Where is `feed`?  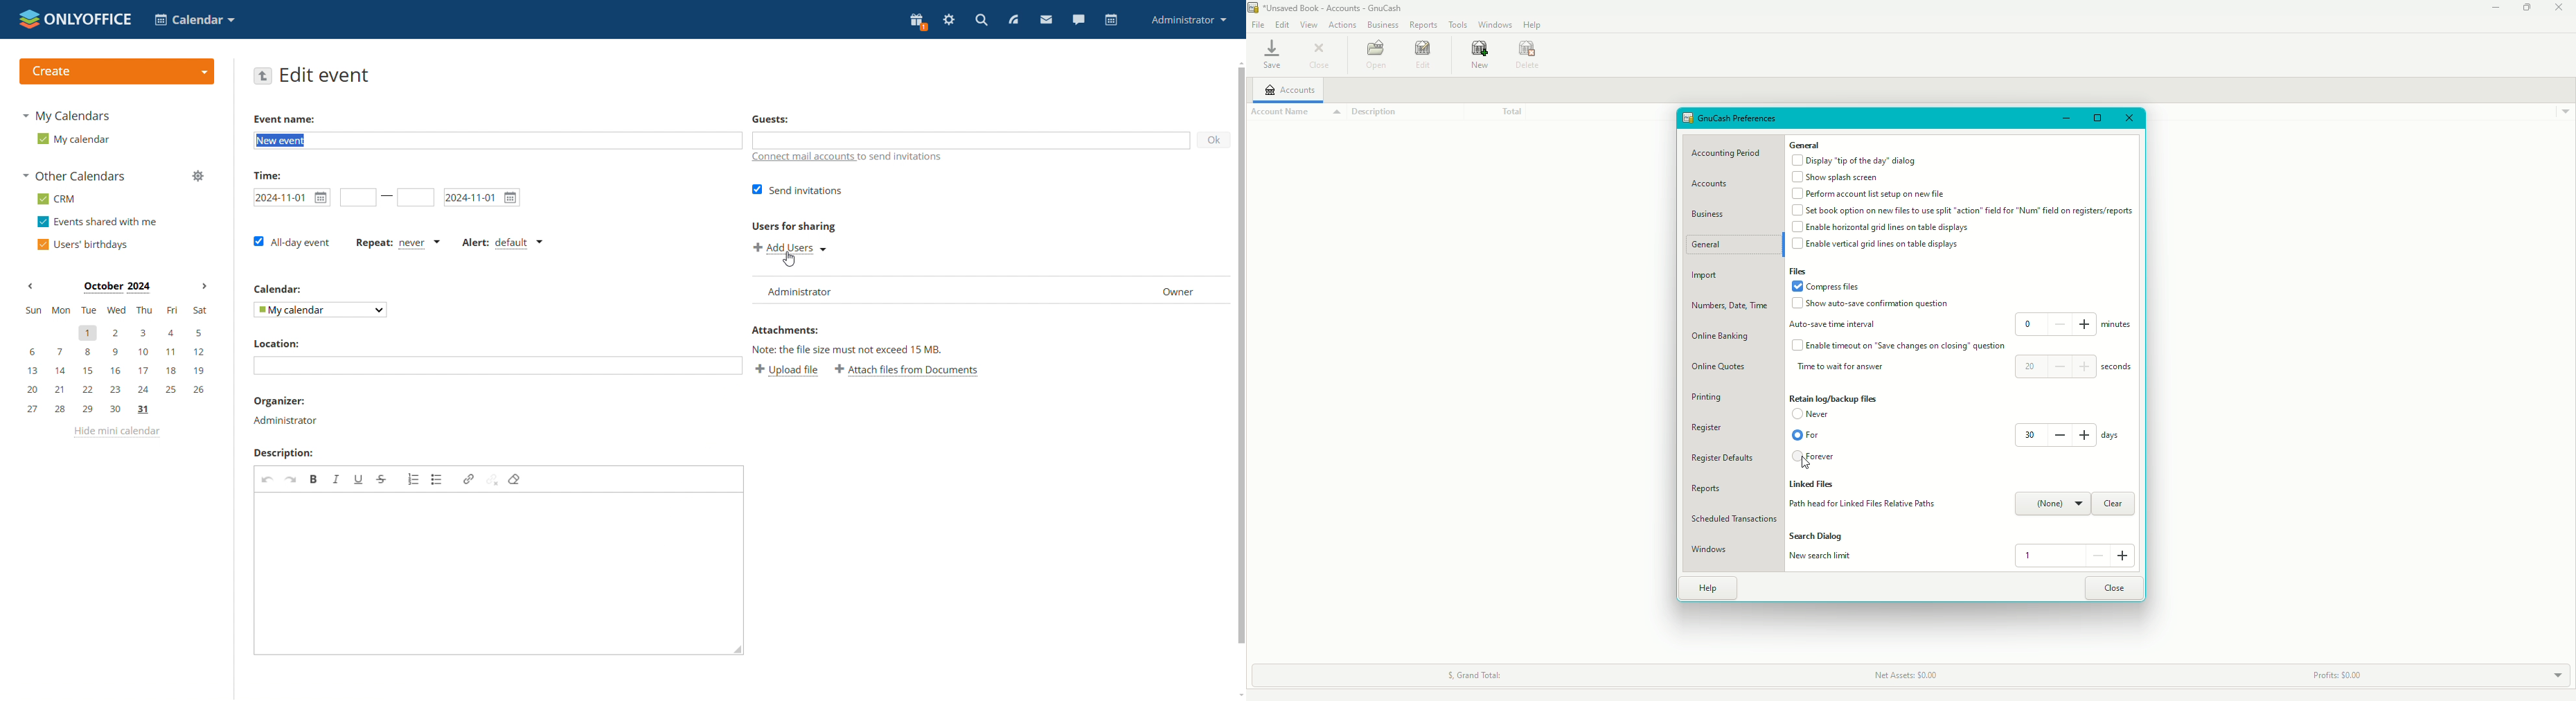
feed is located at coordinates (1014, 20).